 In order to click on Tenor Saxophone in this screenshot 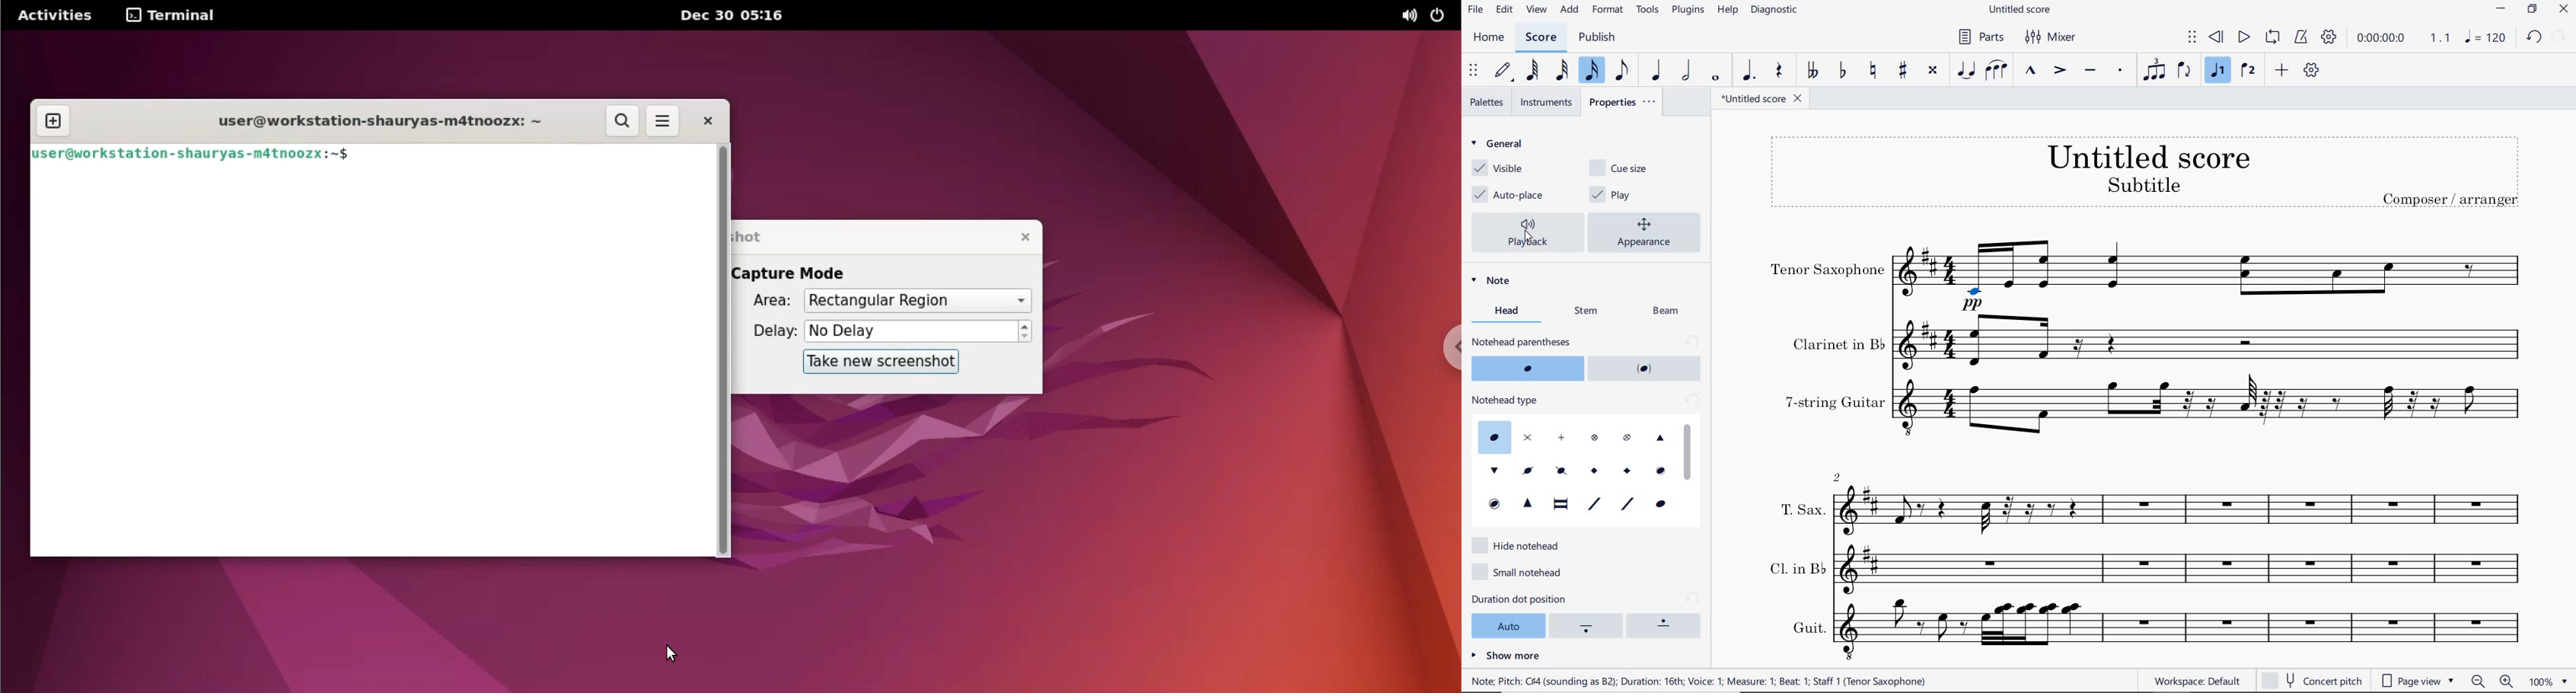, I will do `click(2213, 275)`.